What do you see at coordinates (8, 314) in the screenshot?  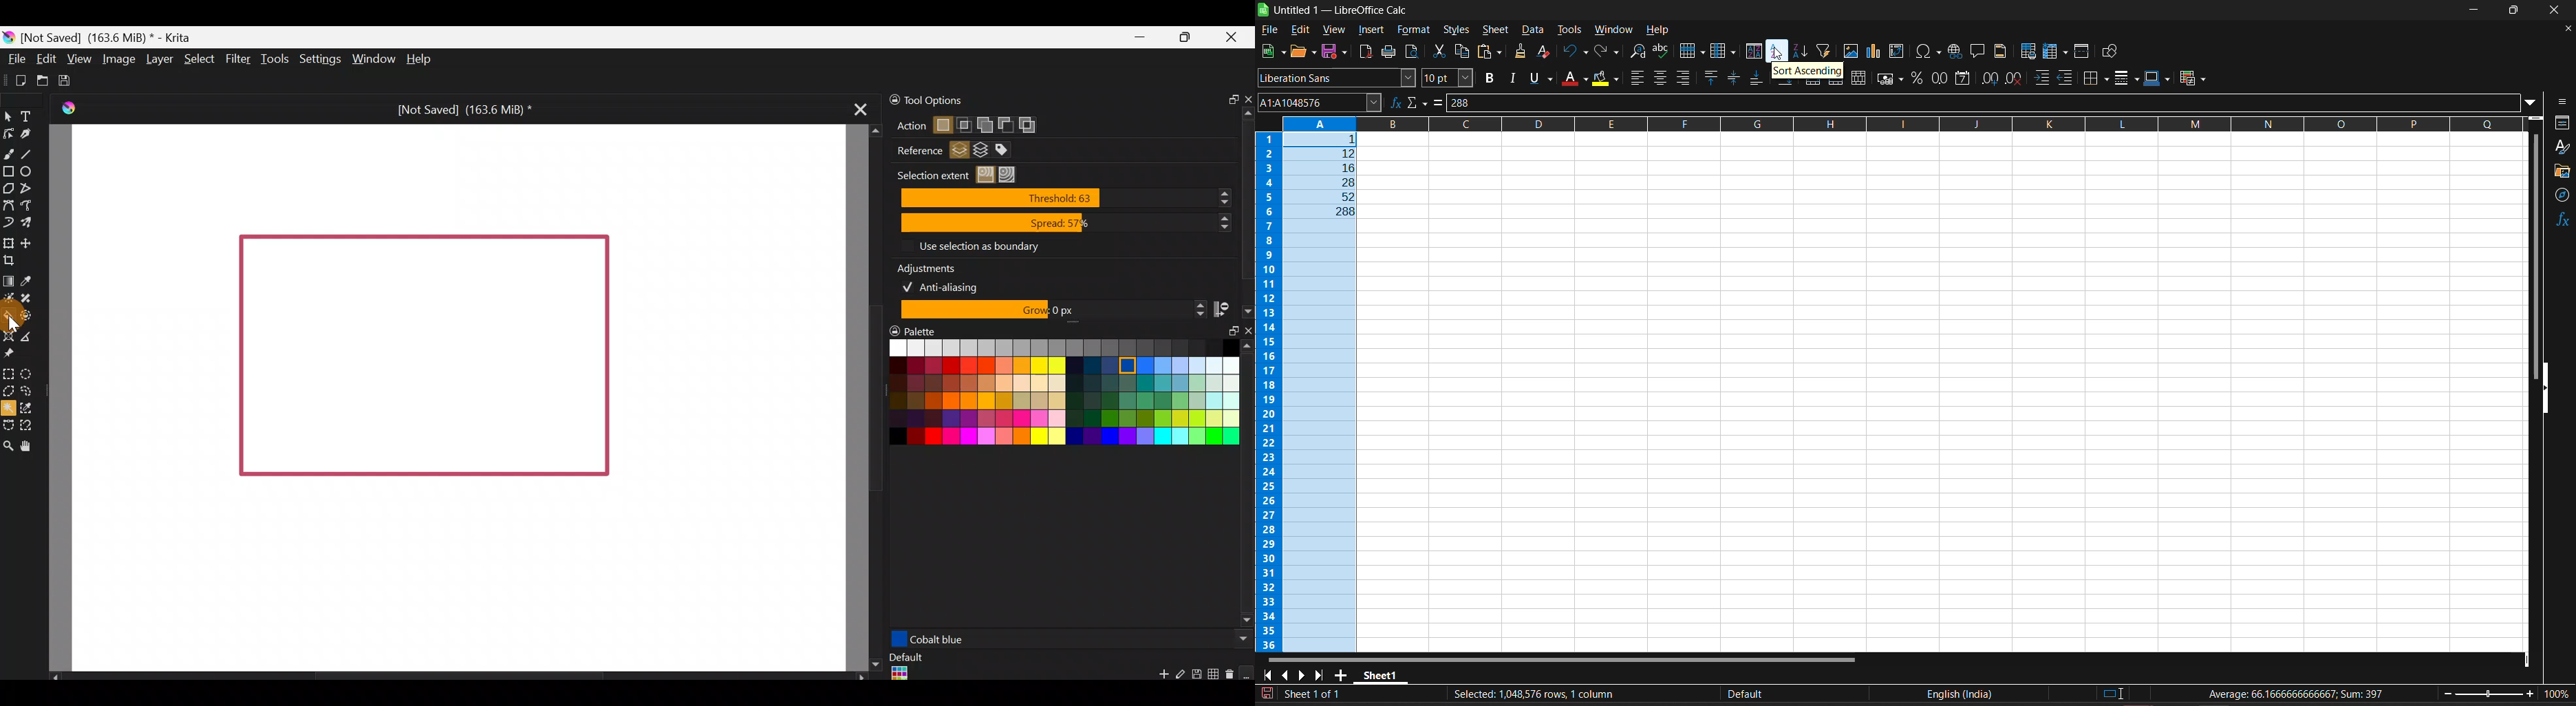 I see `Fill a contiguous area of color with color/fill a selection` at bounding box center [8, 314].